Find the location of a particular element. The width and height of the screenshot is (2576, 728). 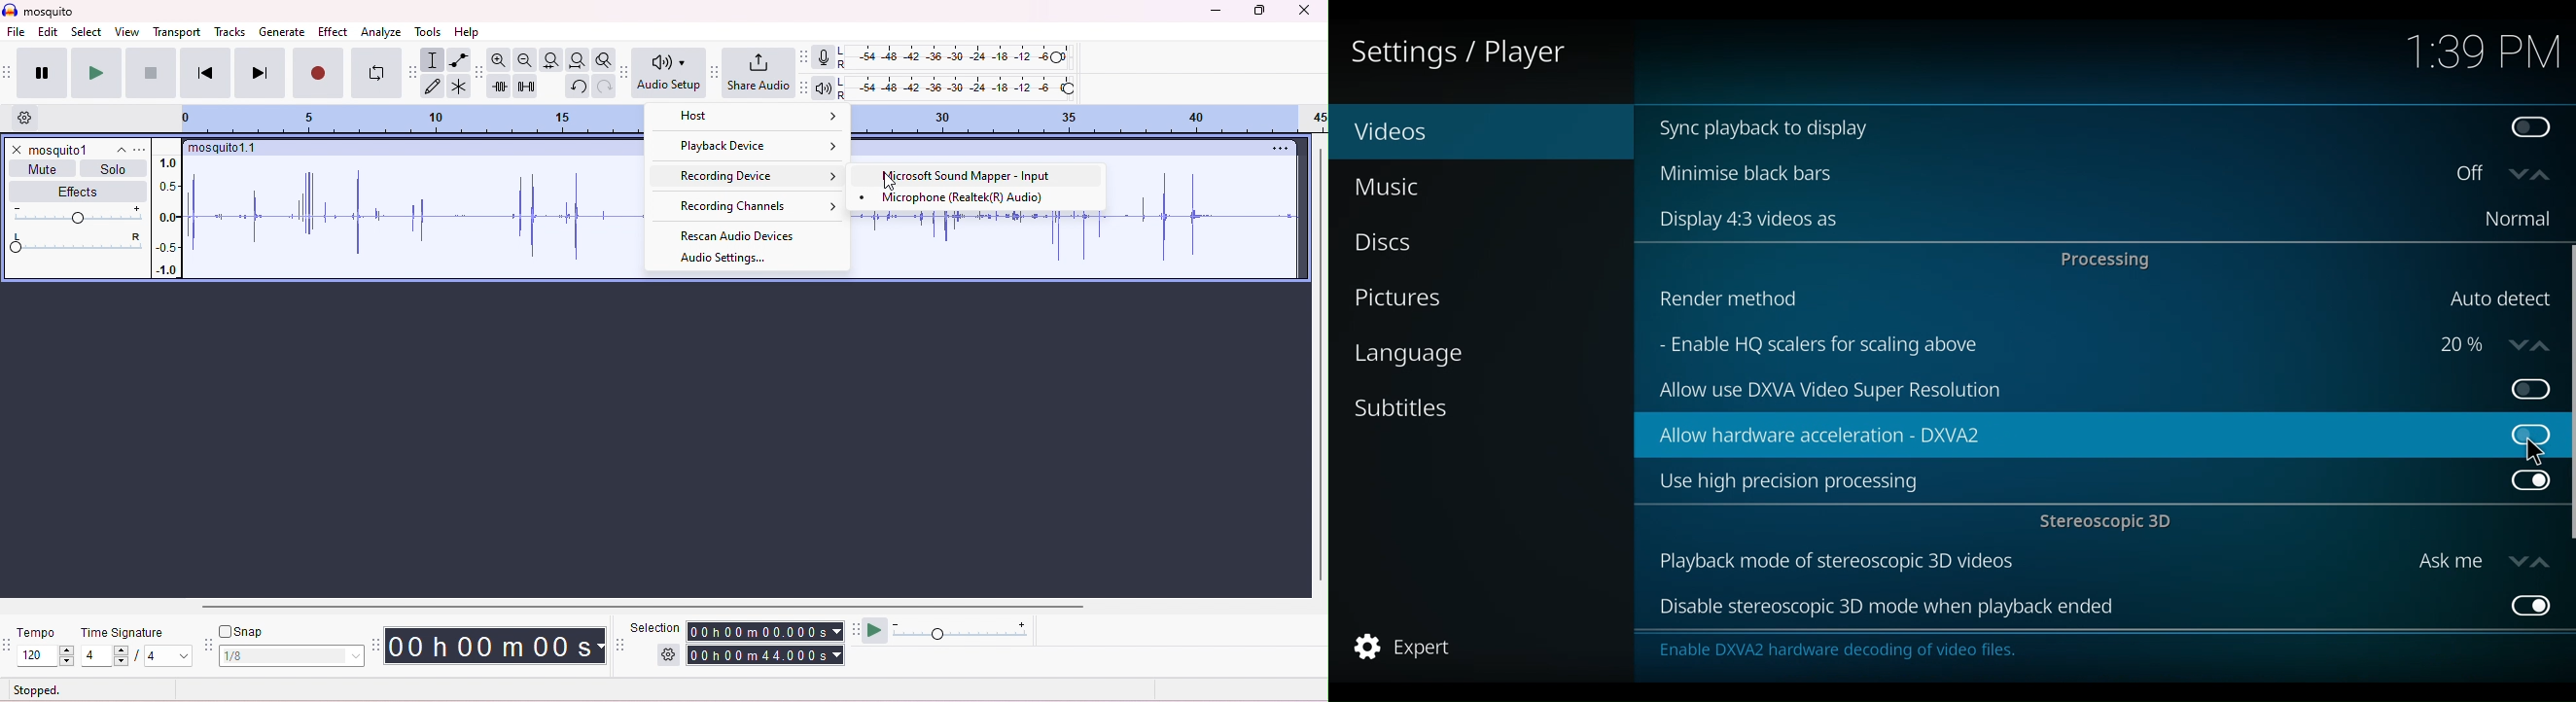

up is located at coordinates (2543, 343).